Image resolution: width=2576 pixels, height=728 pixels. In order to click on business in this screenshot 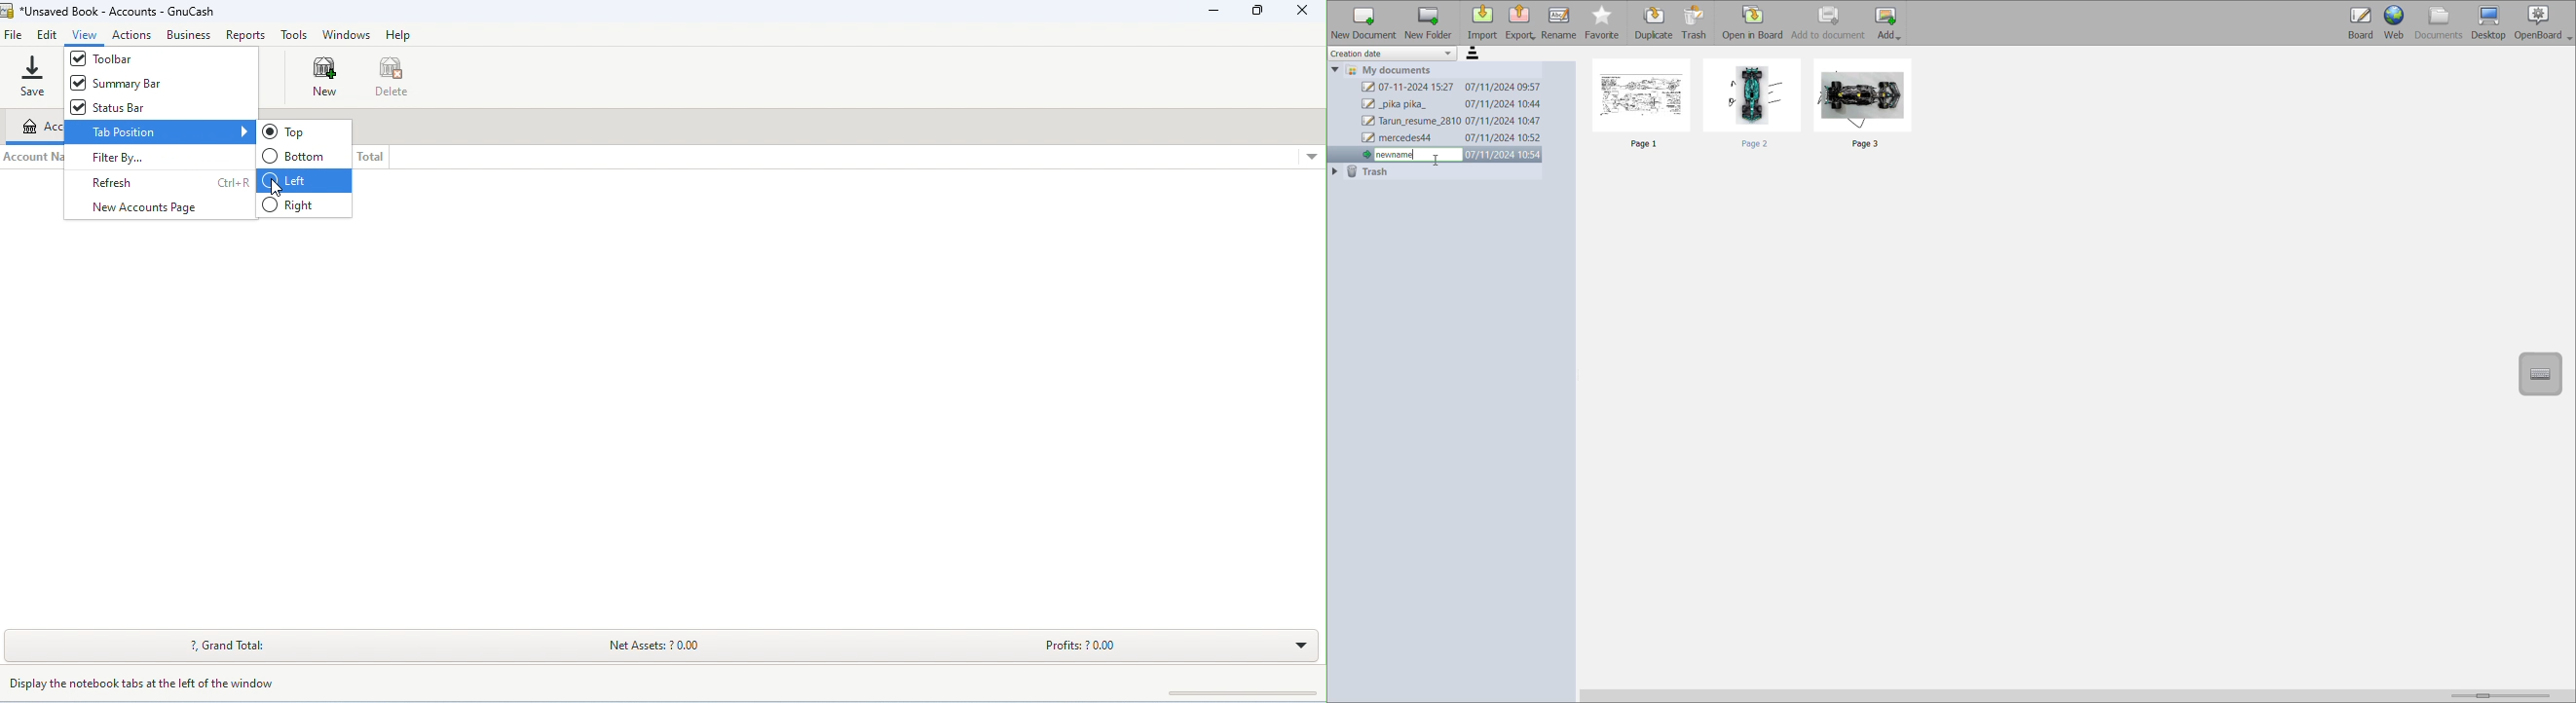, I will do `click(190, 34)`.